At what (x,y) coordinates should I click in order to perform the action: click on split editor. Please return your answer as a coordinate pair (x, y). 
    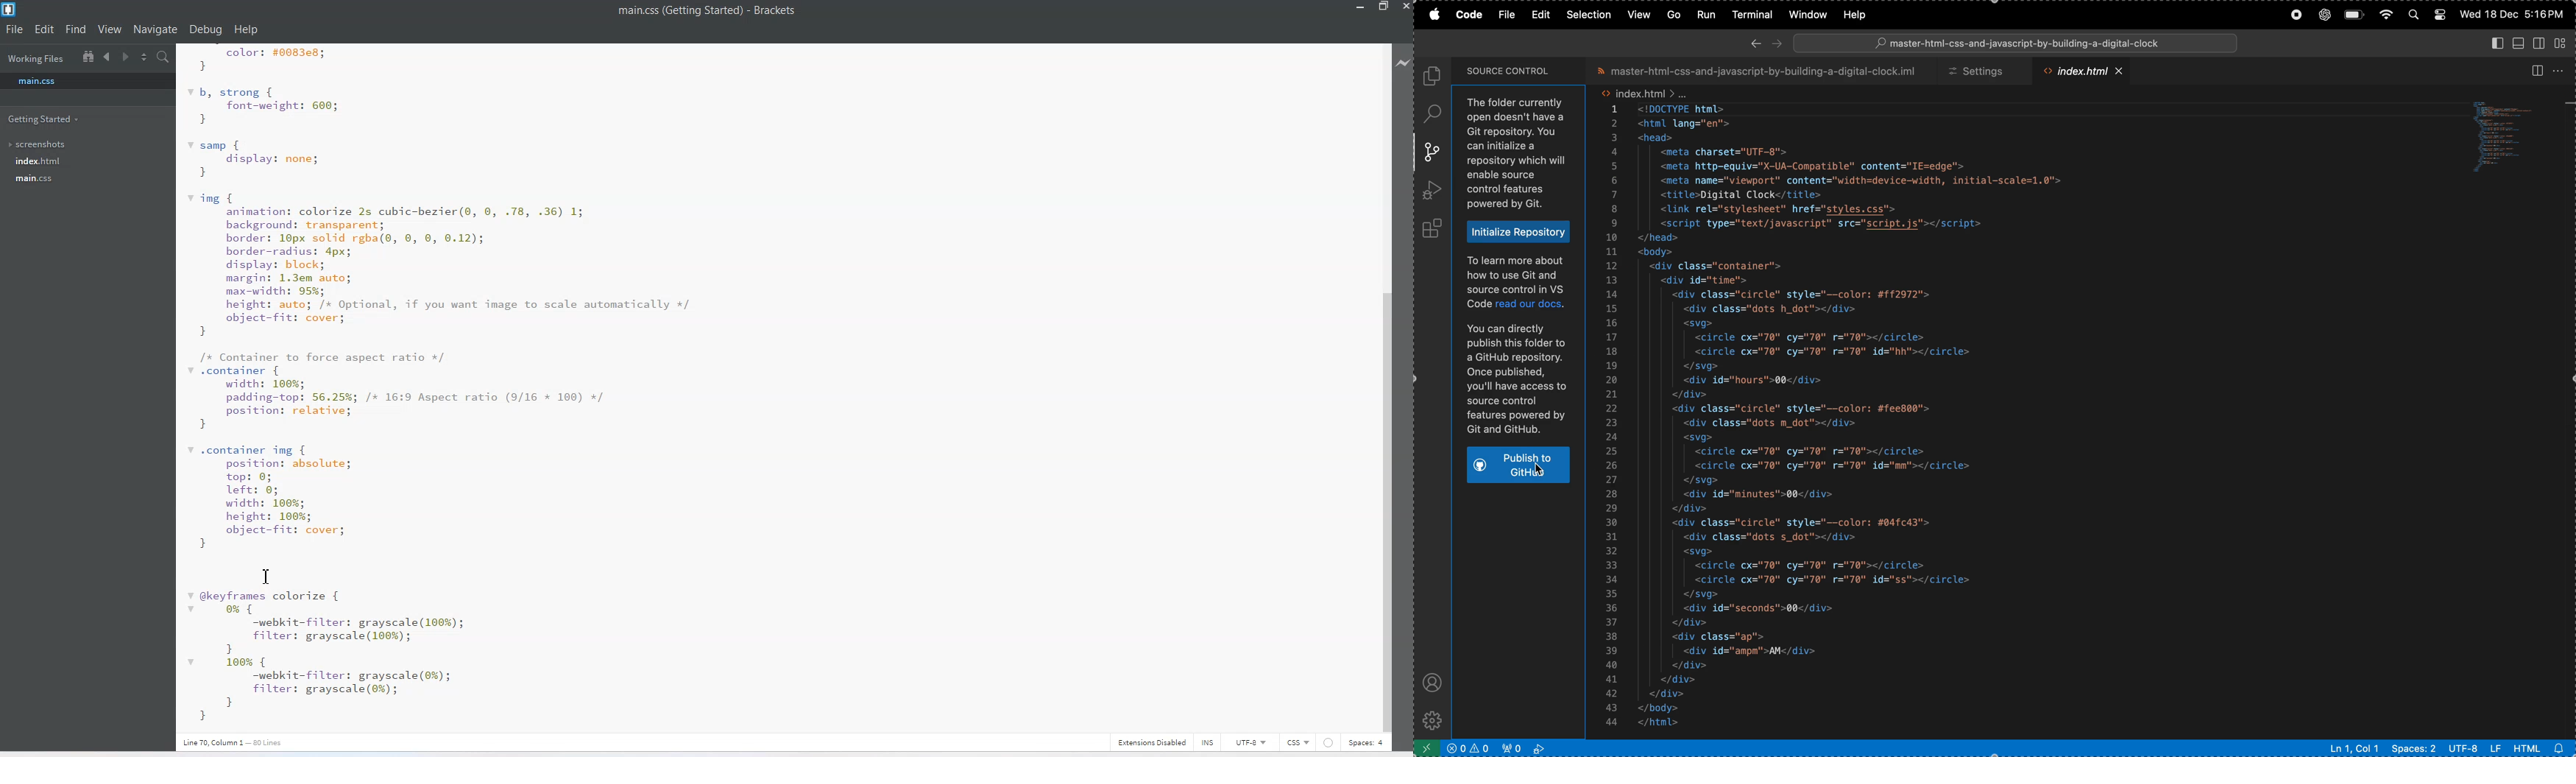
    Looking at the image, I should click on (2533, 69).